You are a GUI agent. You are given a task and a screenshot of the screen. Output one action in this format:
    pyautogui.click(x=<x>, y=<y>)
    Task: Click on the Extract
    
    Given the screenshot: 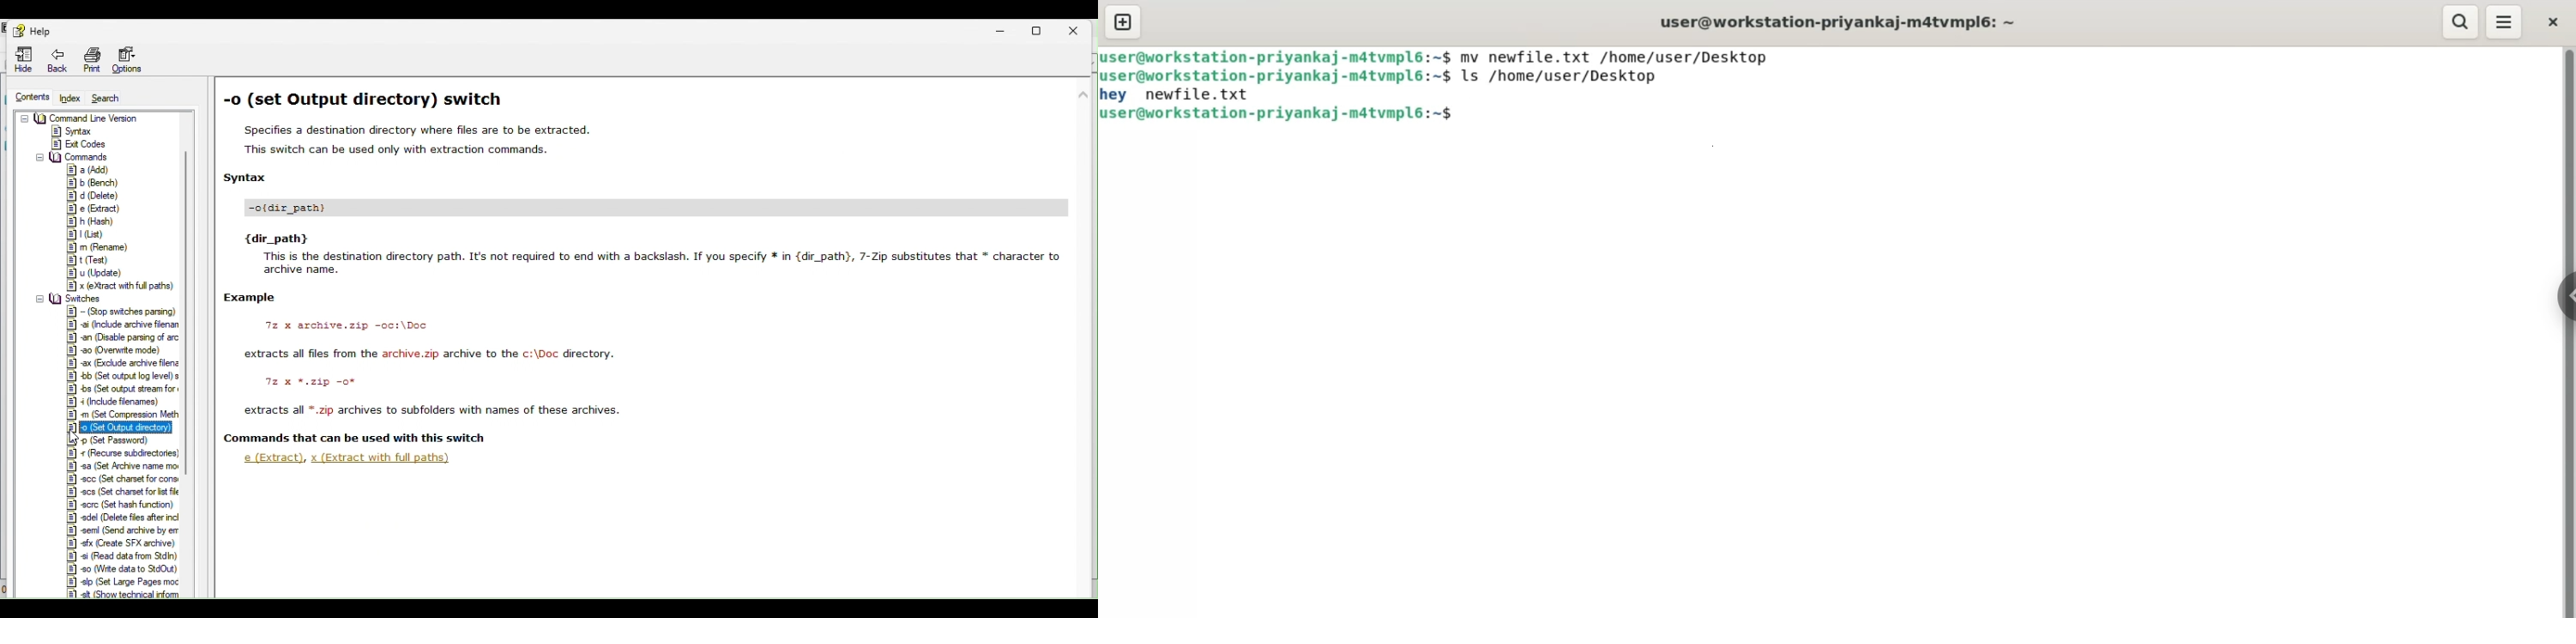 What is the action you would take?
    pyautogui.click(x=90, y=209)
    